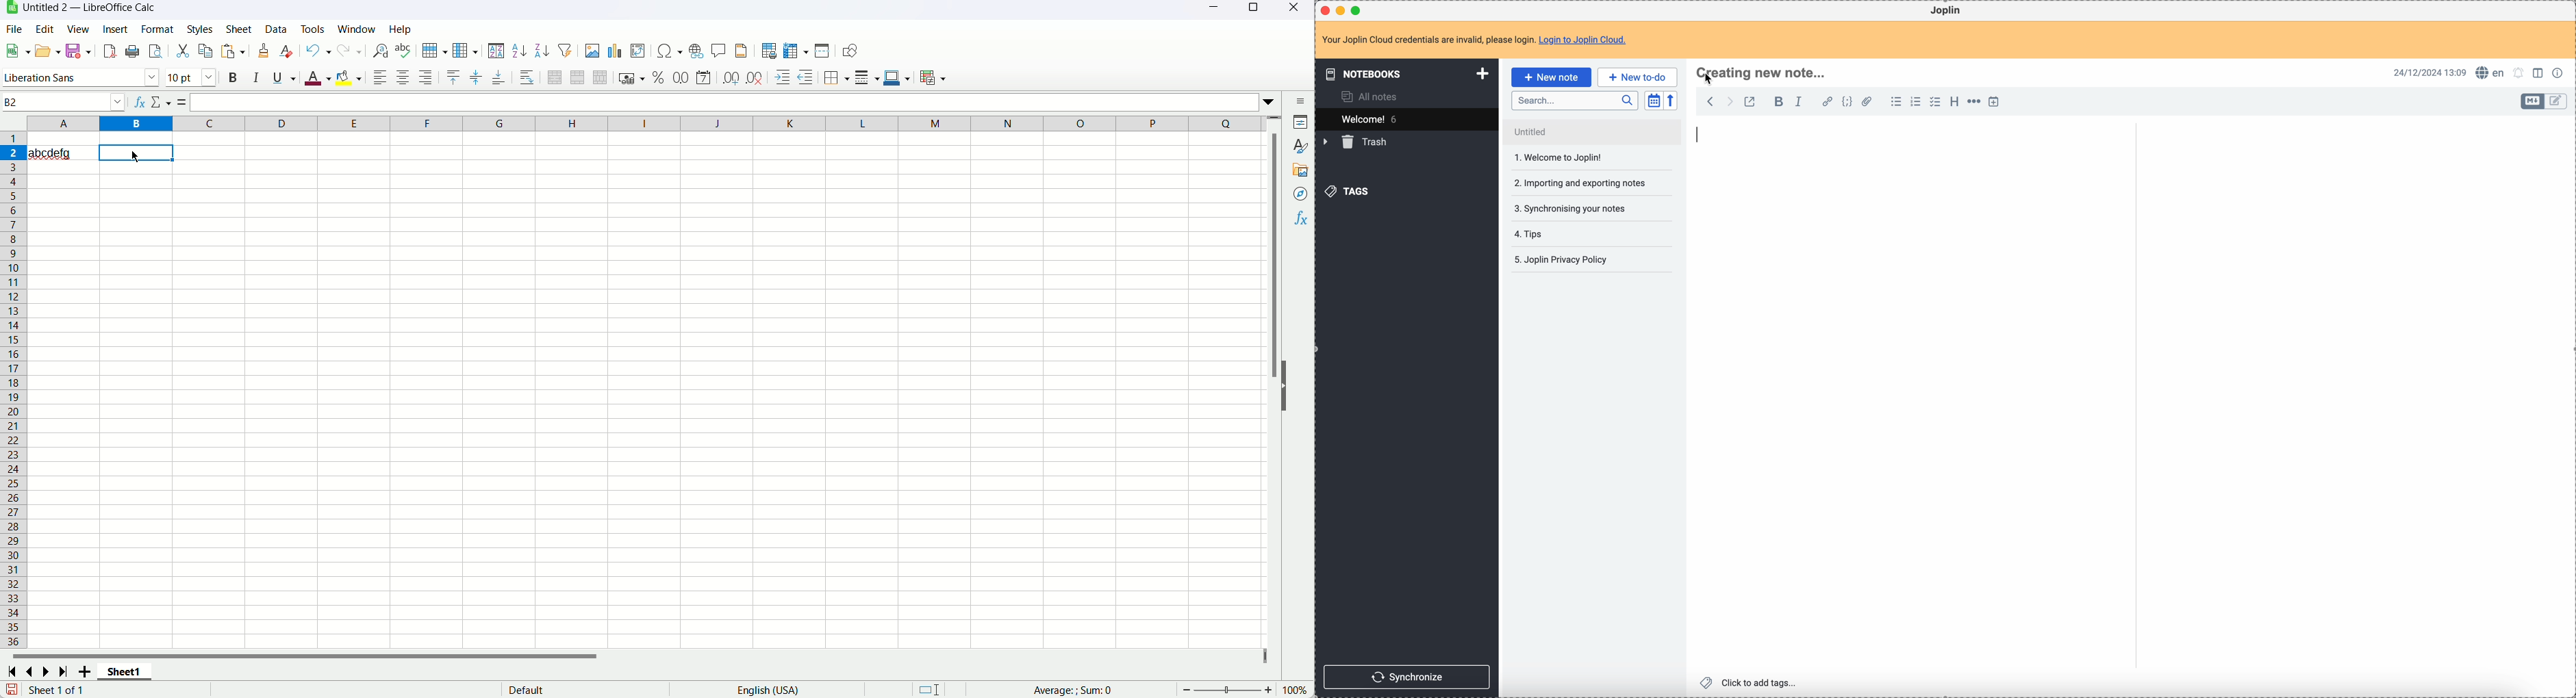 This screenshot has width=2576, height=700. Describe the element at coordinates (1300, 101) in the screenshot. I see `sidebar settings` at that location.